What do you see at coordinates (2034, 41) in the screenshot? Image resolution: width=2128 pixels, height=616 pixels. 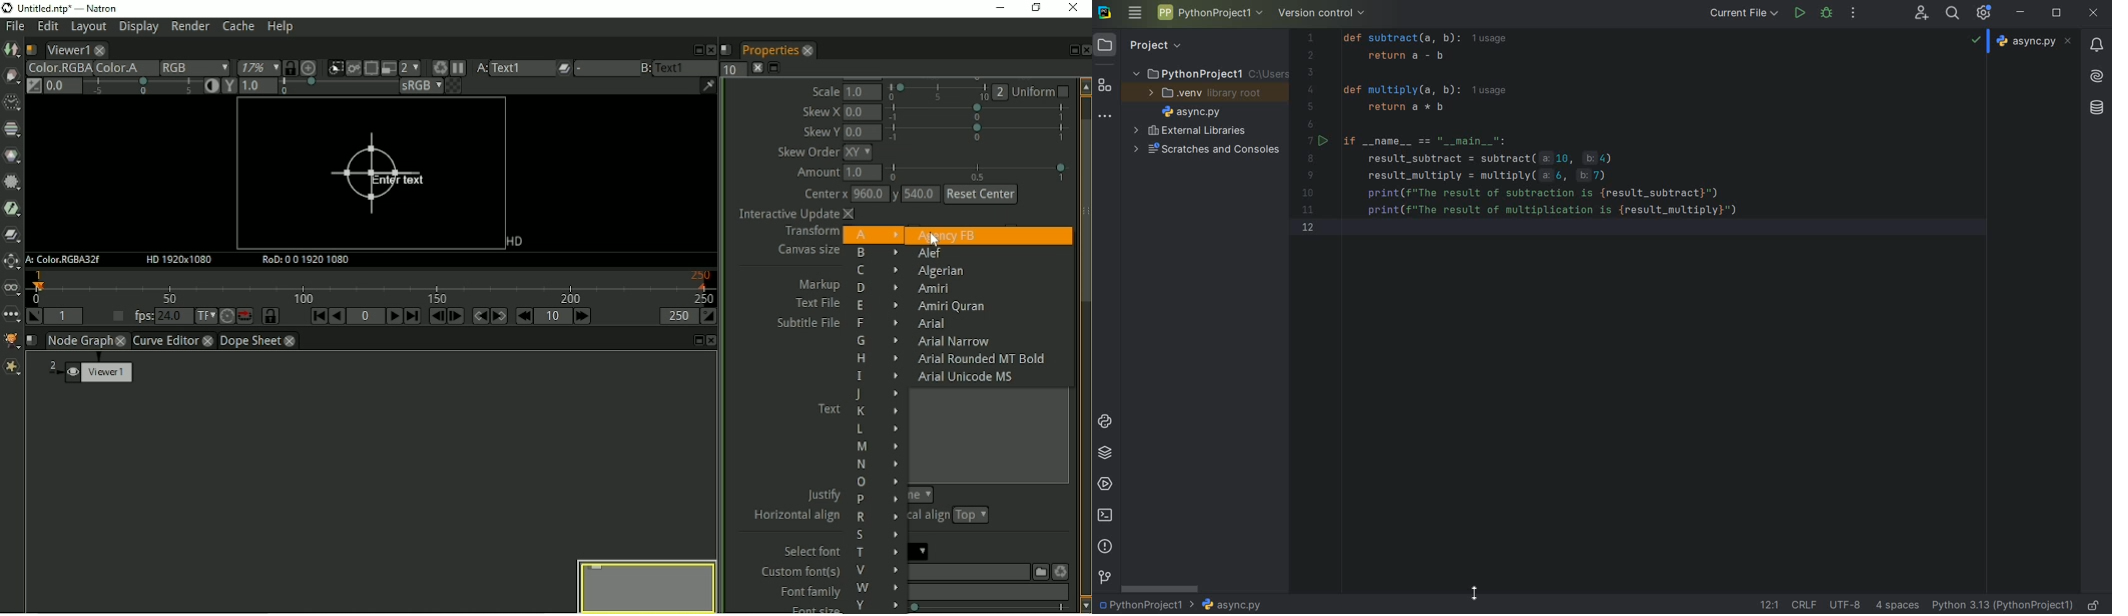 I see `file name` at bounding box center [2034, 41].